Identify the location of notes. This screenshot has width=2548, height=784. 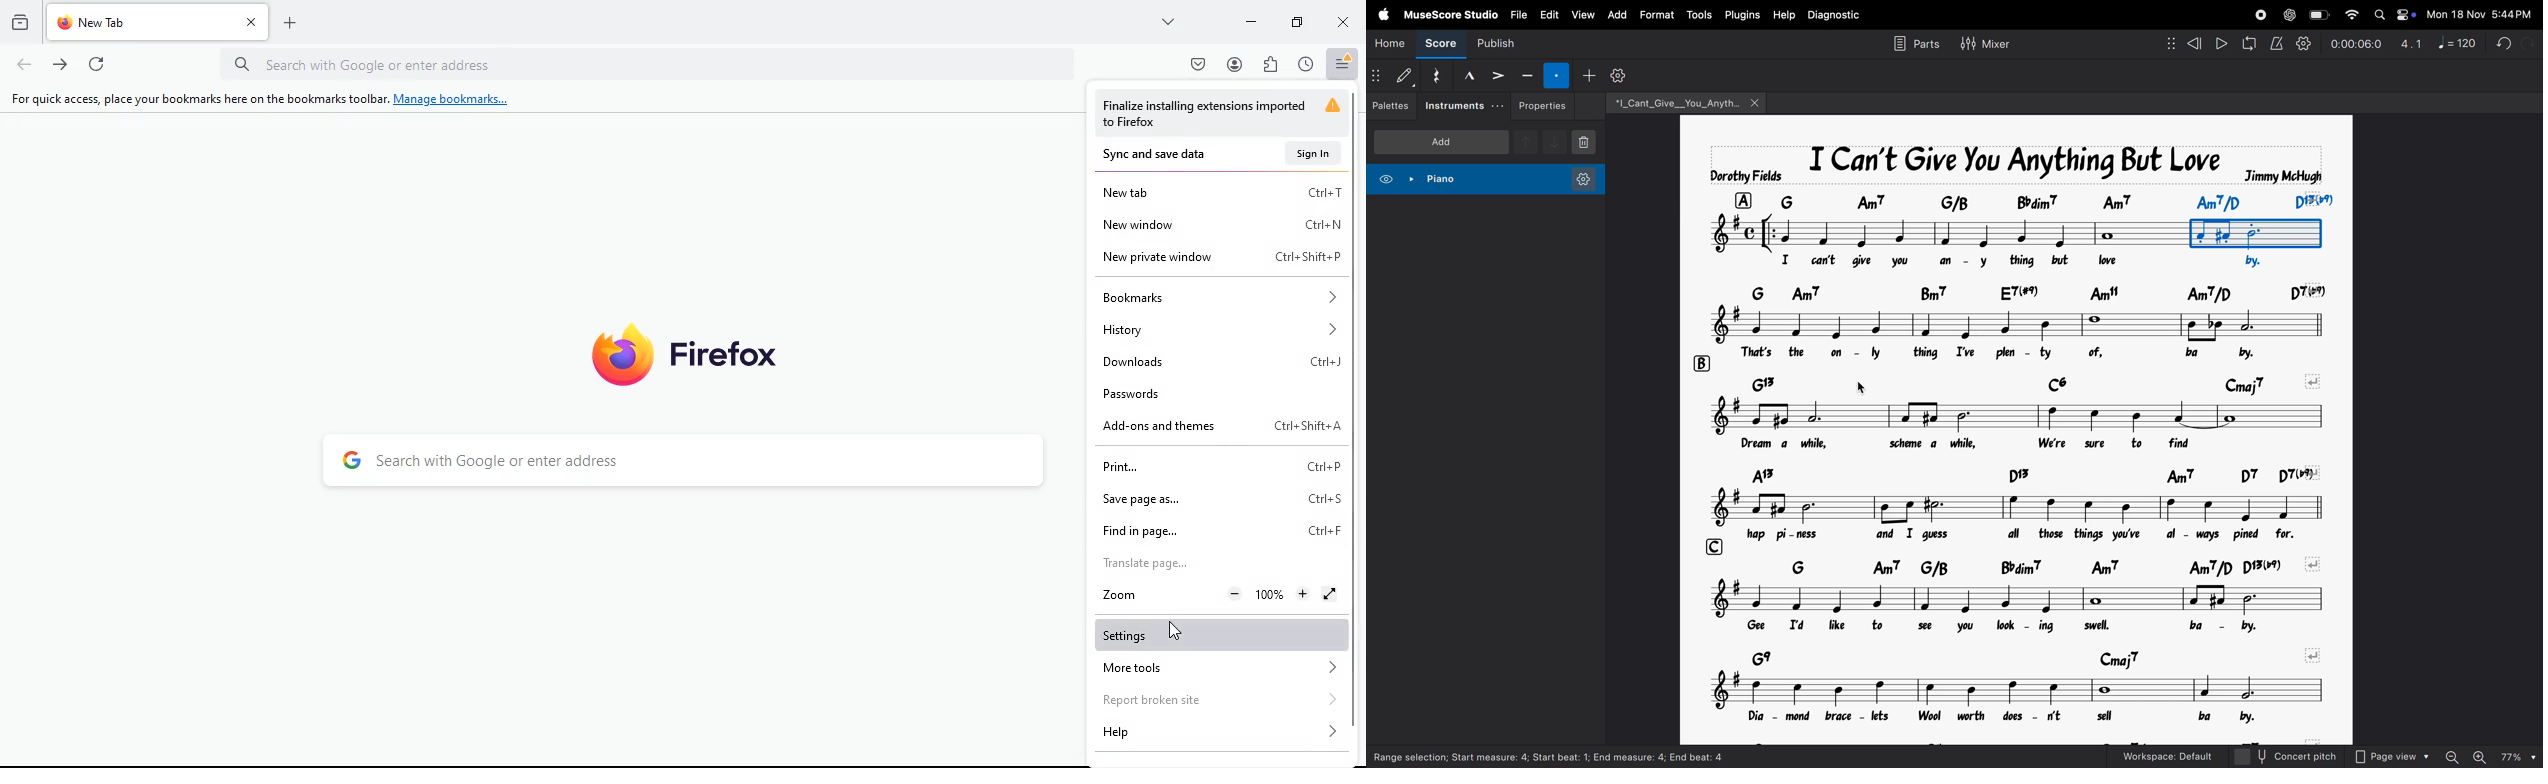
(2024, 507).